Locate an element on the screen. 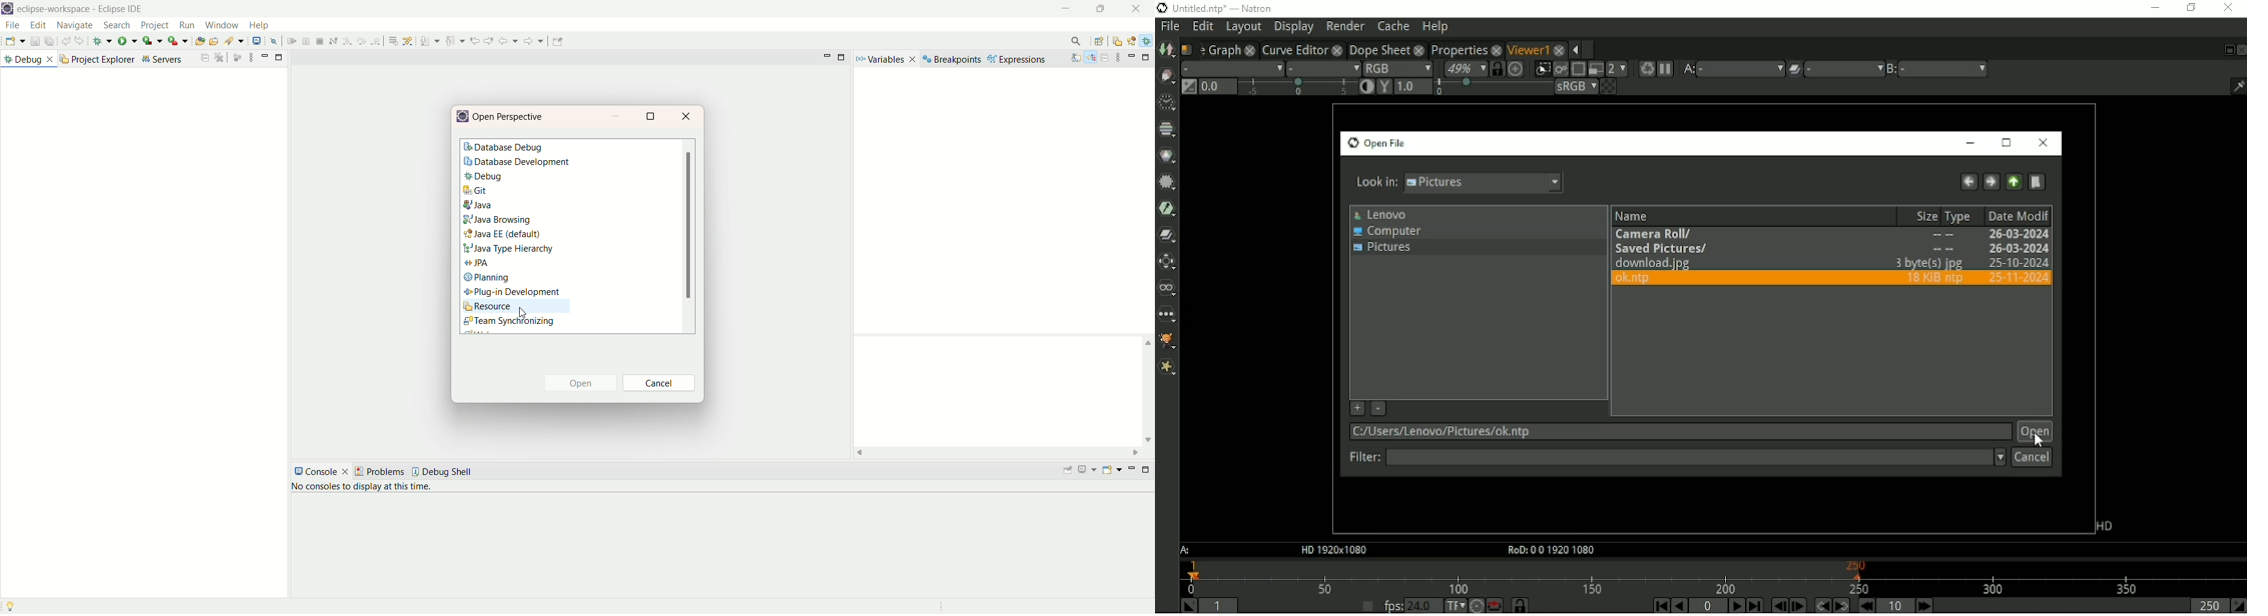  pictures is located at coordinates (1487, 182).